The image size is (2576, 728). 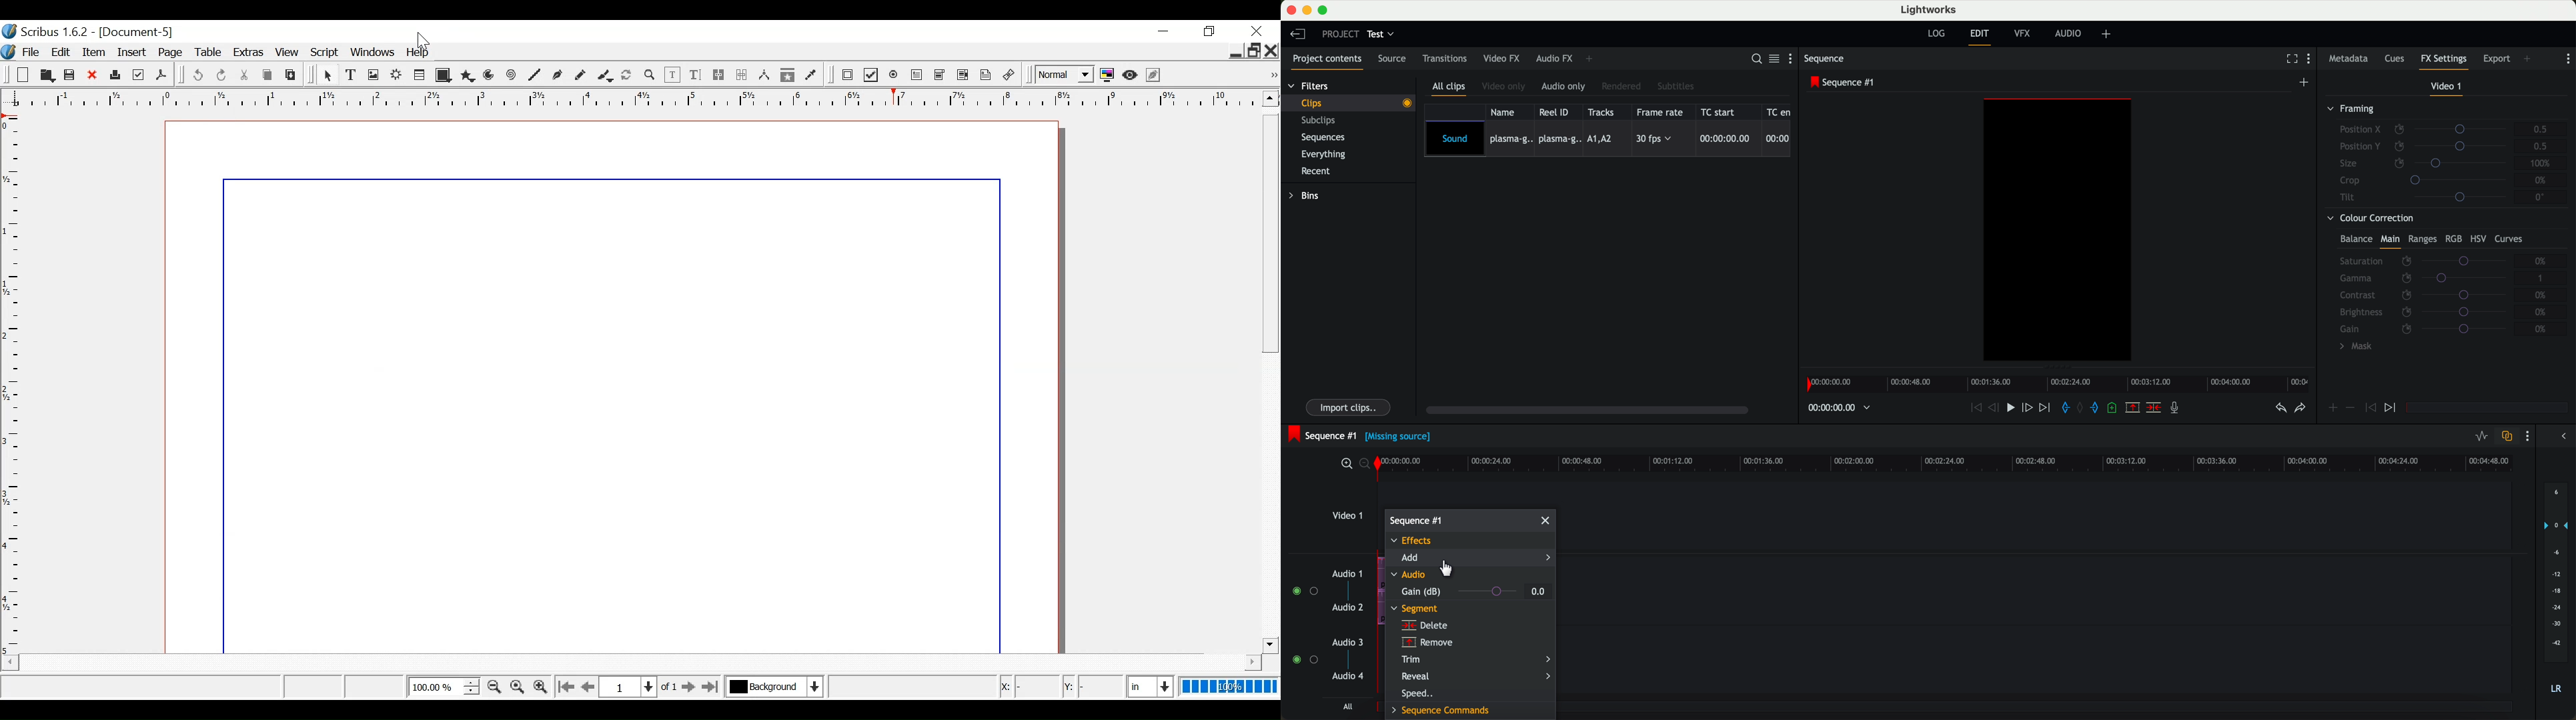 What do you see at coordinates (1419, 693) in the screenshot?
I see `speed` at bounding box center [1419, 693].